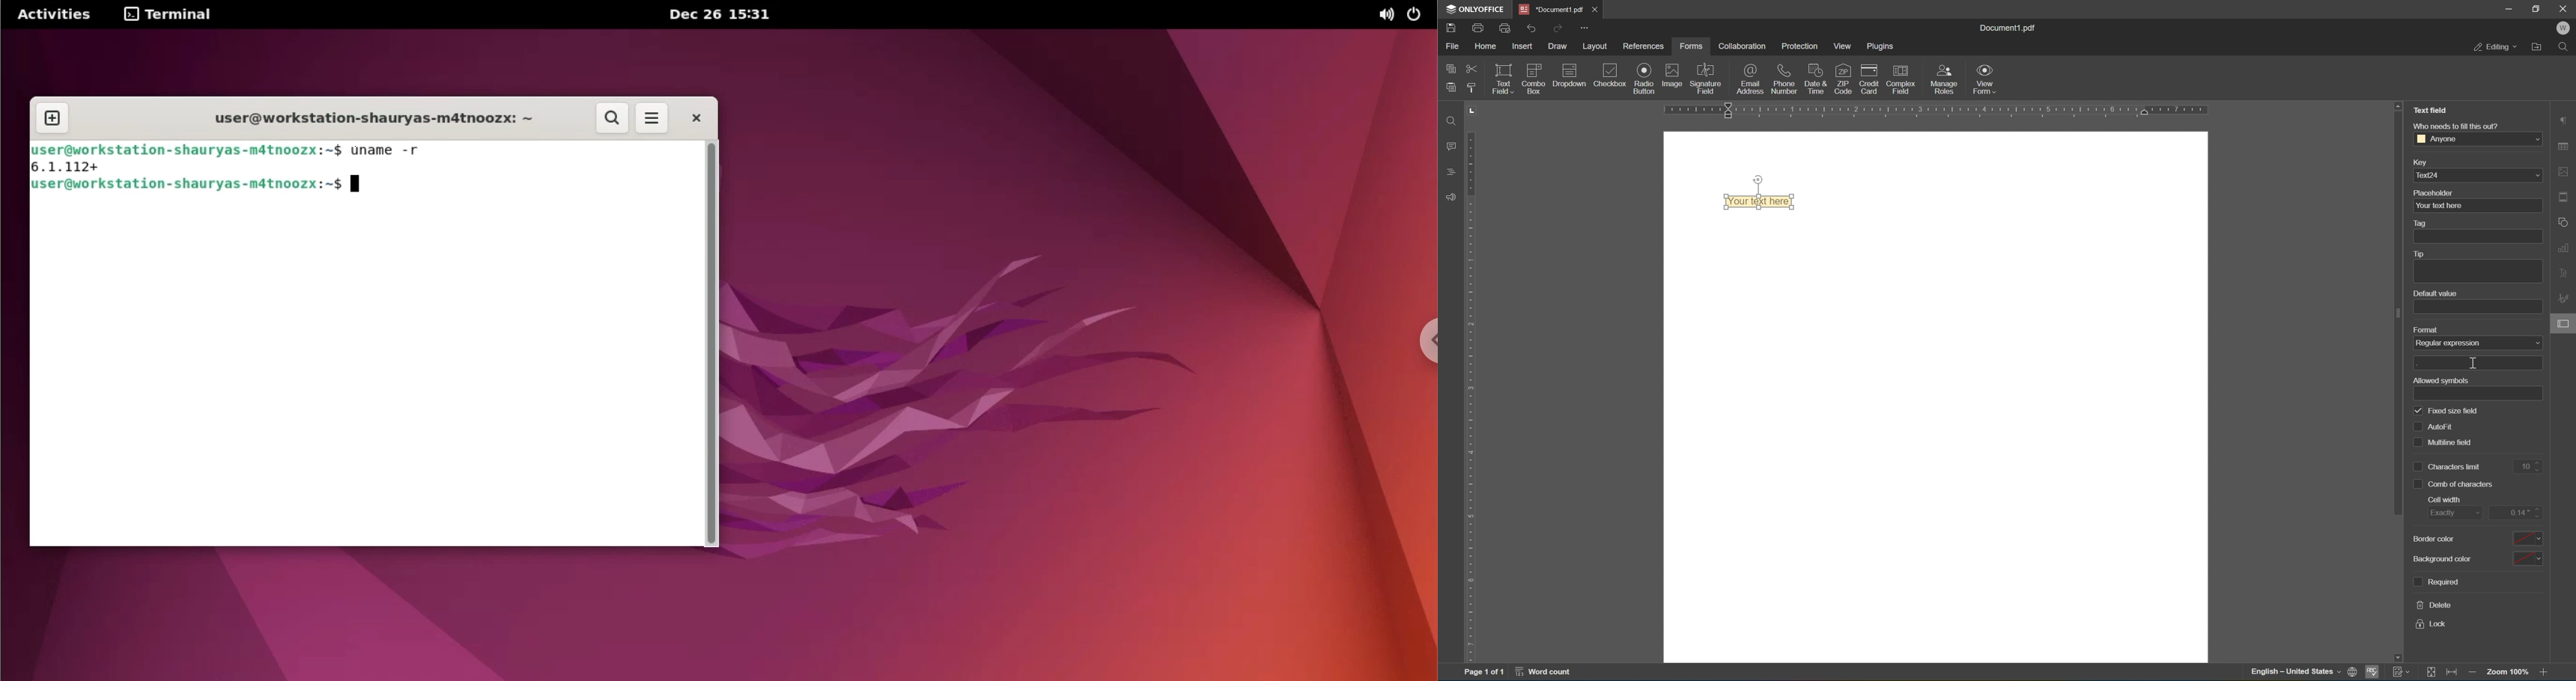 The height and width of the screenshot is (700, 2576). Describe the element at coordinates (2434, 193) in the screenshot. I see `placeholder` at that location.